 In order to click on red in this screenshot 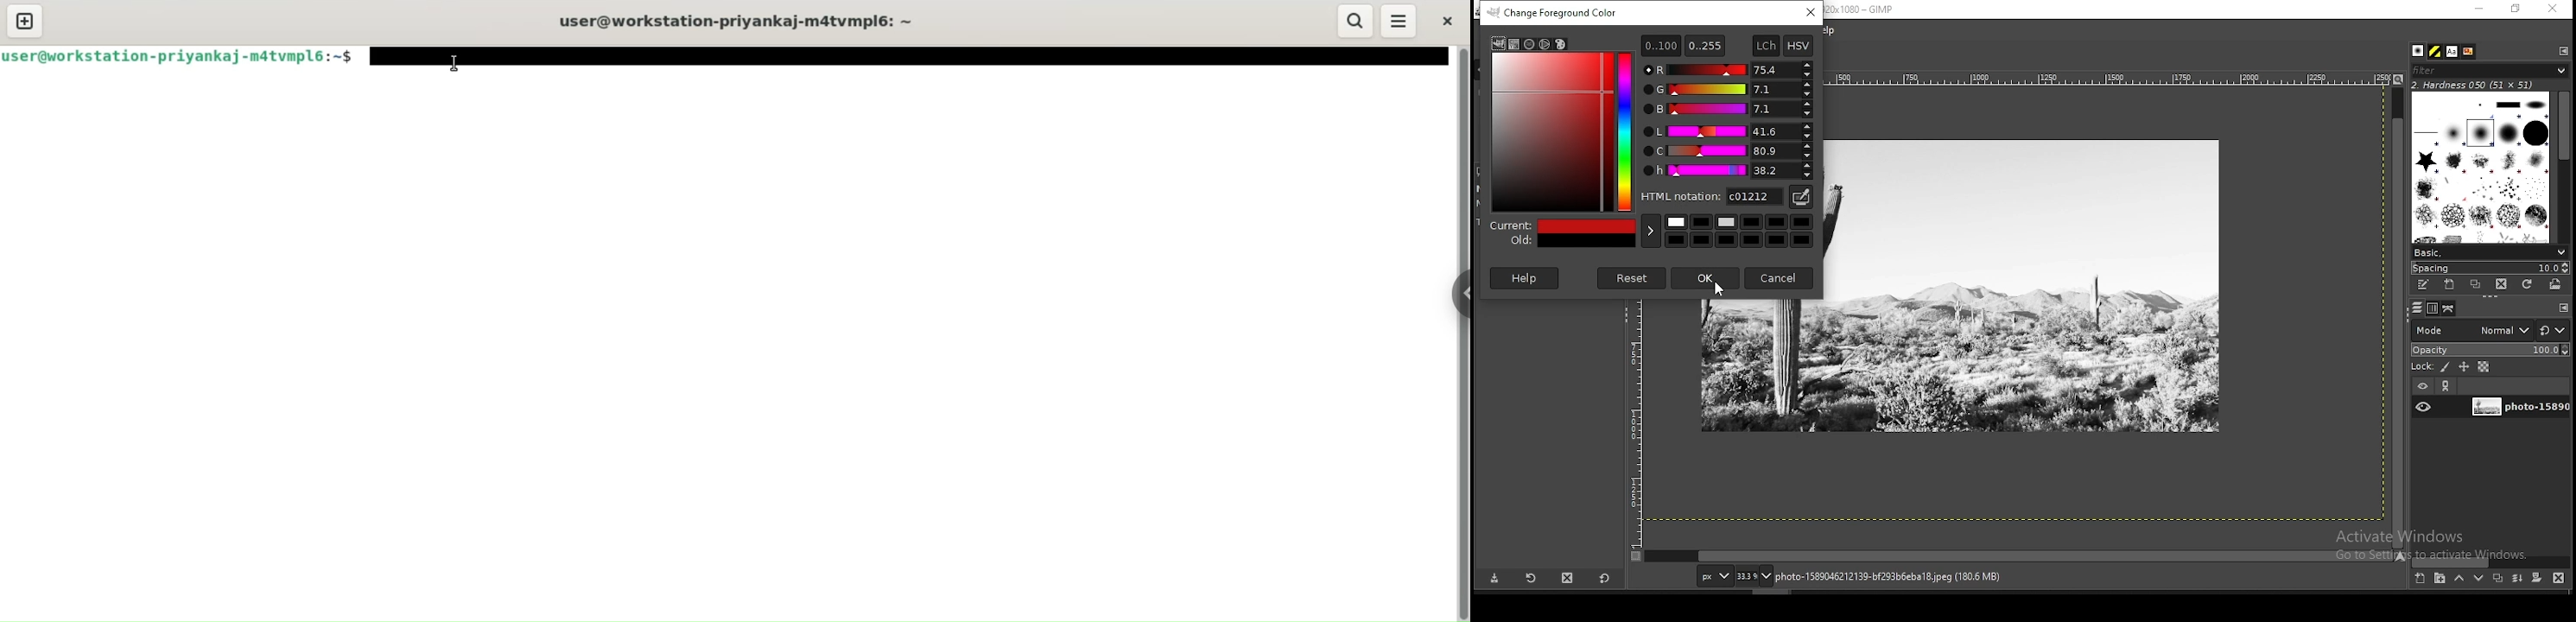, I will do `click(1727, 68)`.